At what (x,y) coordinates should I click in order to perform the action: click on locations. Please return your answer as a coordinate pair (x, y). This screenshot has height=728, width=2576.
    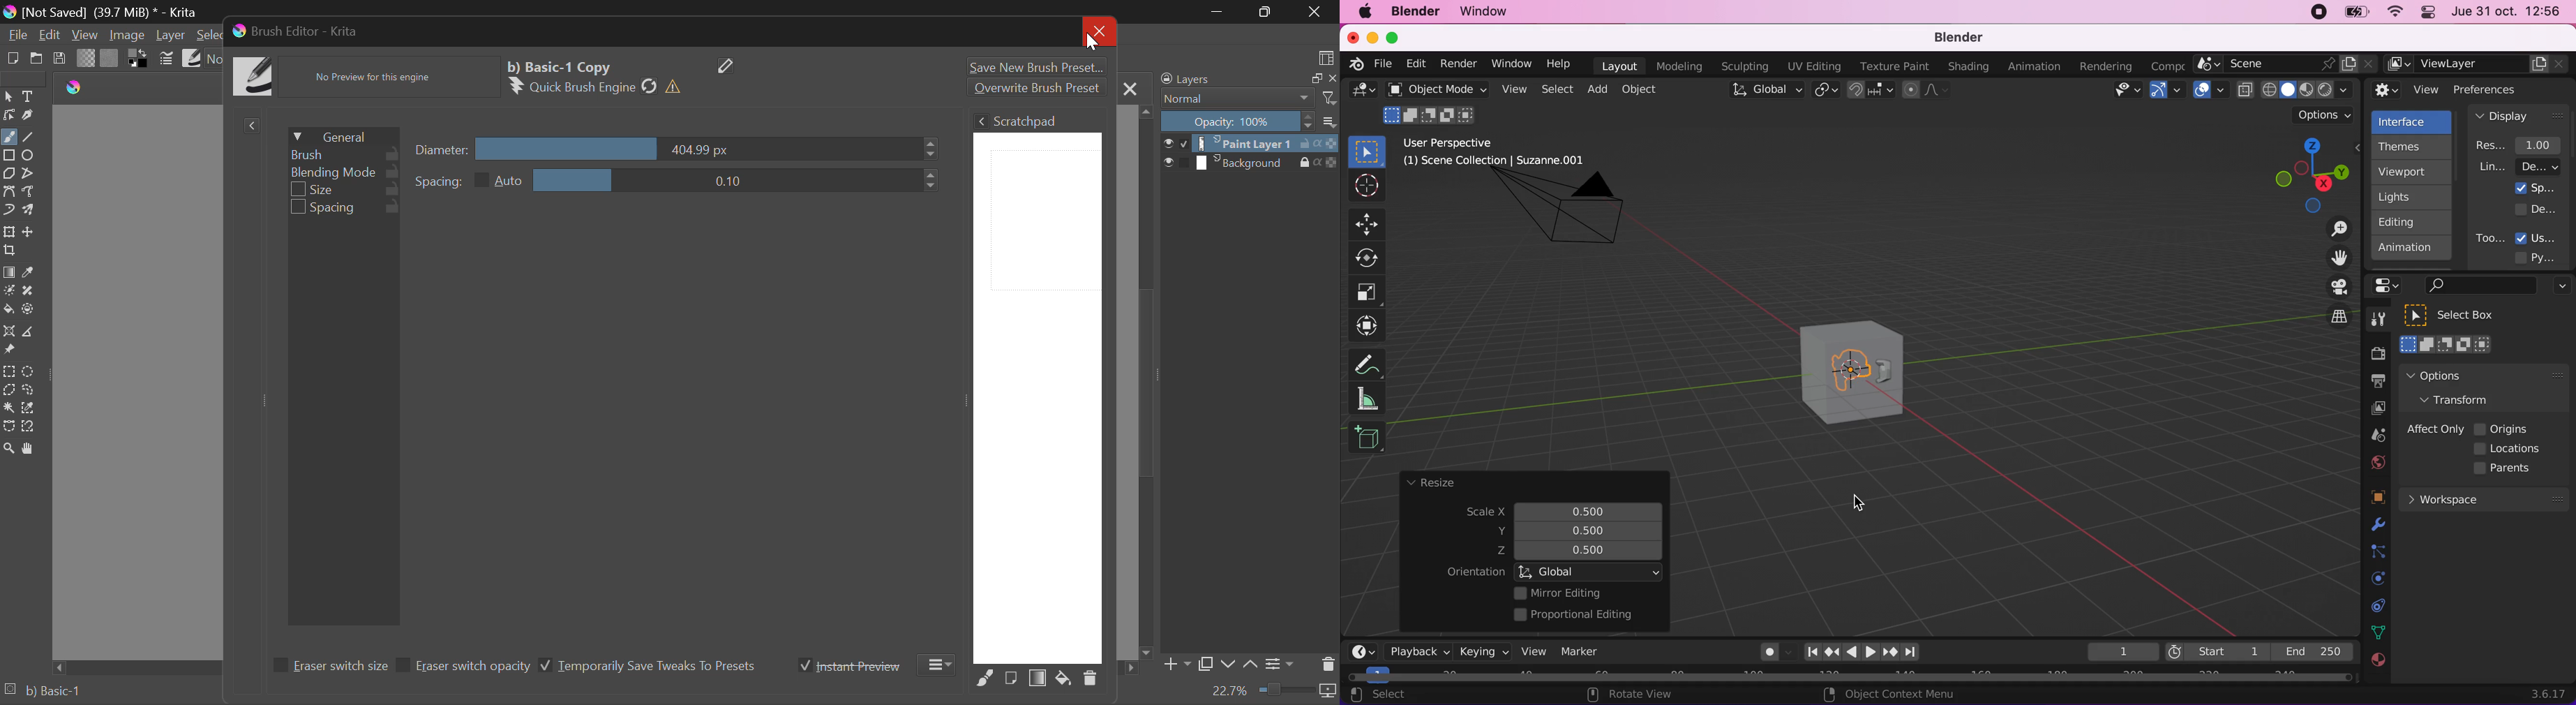
    Looking at the image, I should click on (2510, 449).